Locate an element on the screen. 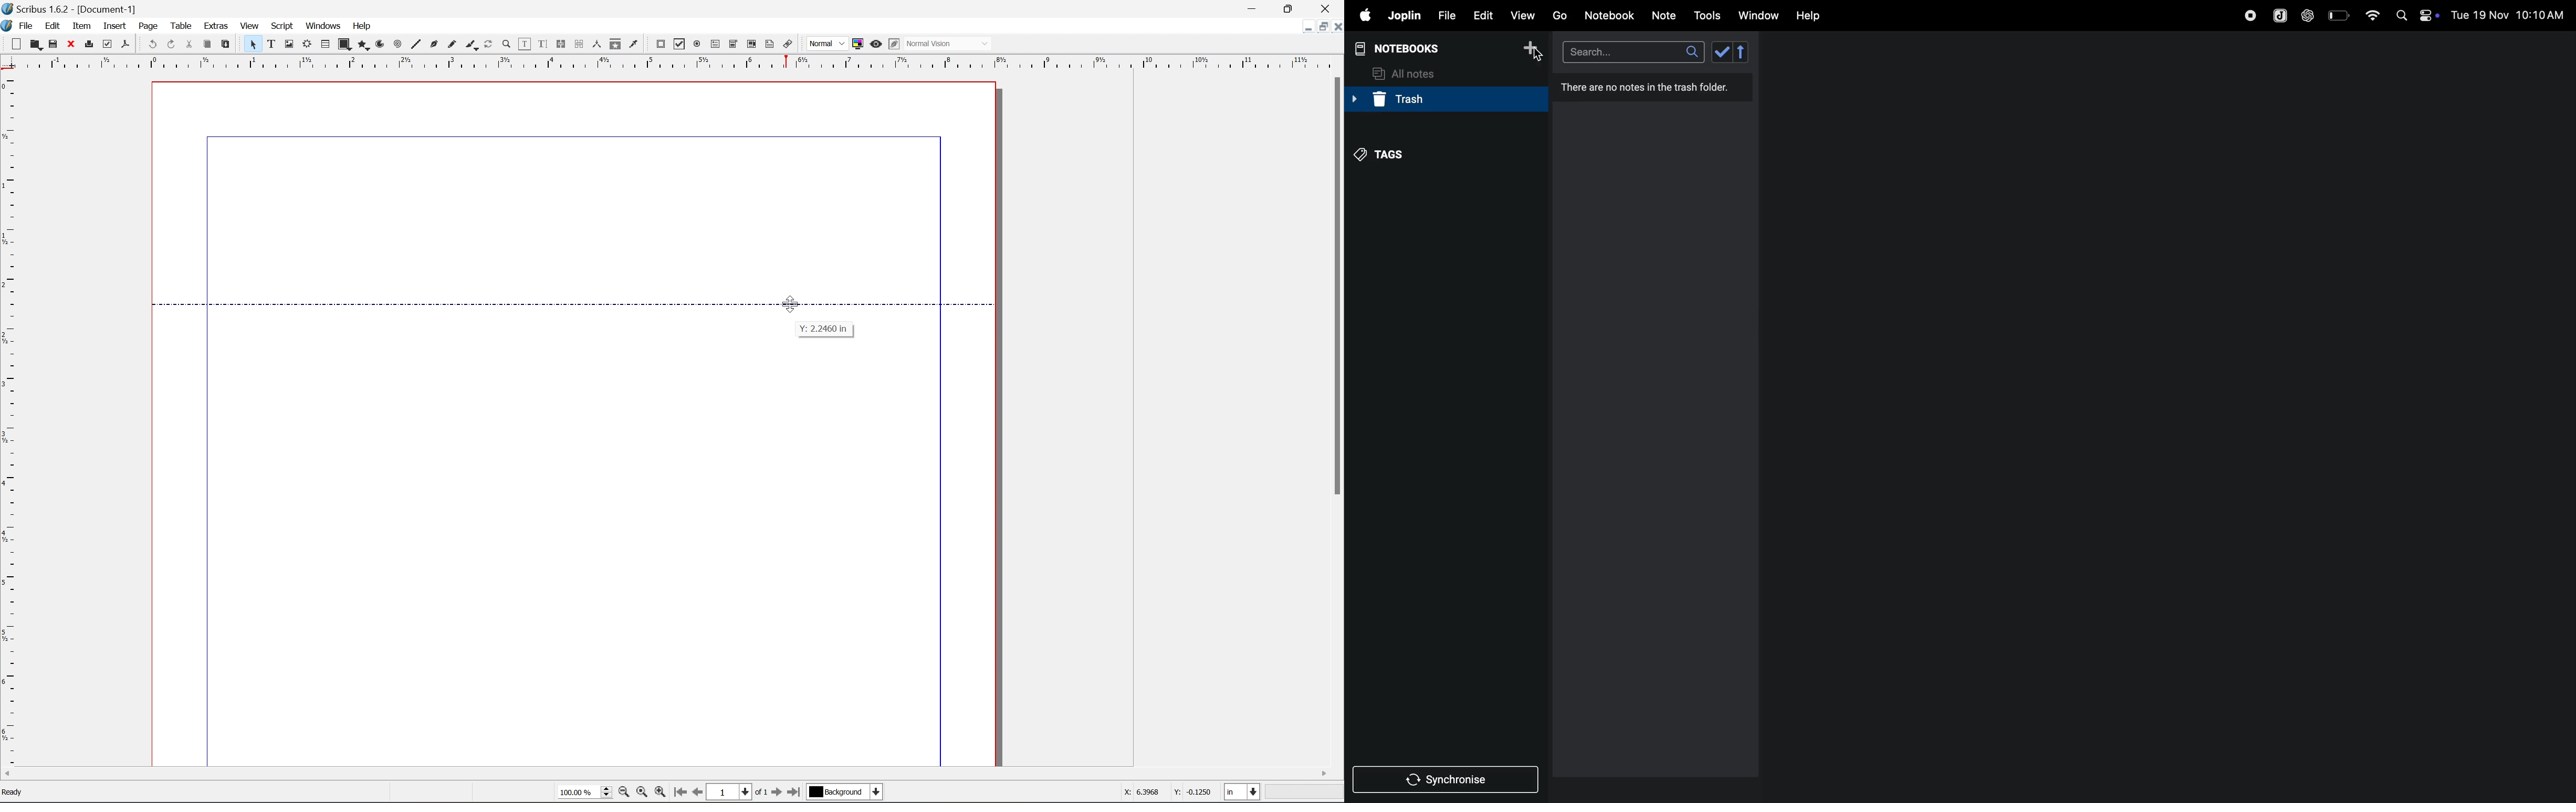 This screenshot has height=812, width=2576. trash is located at coordinates (1442, 100).